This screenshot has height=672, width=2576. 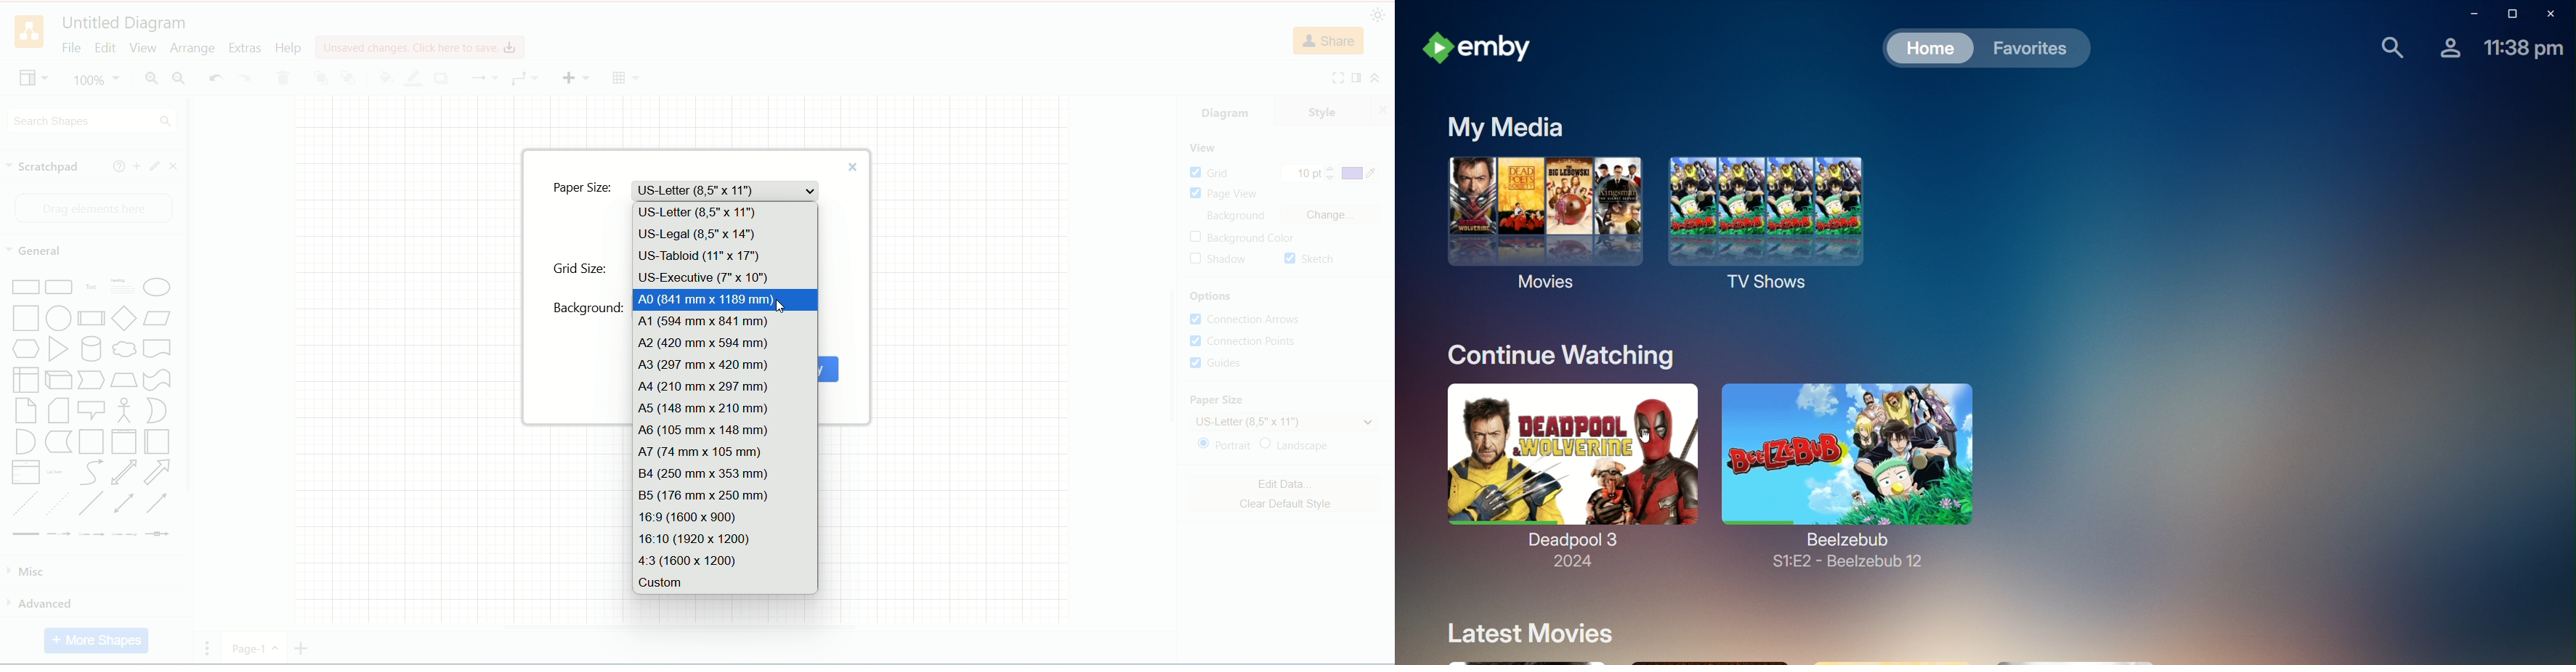 I want to click on connection, so click(x=524, y=78).